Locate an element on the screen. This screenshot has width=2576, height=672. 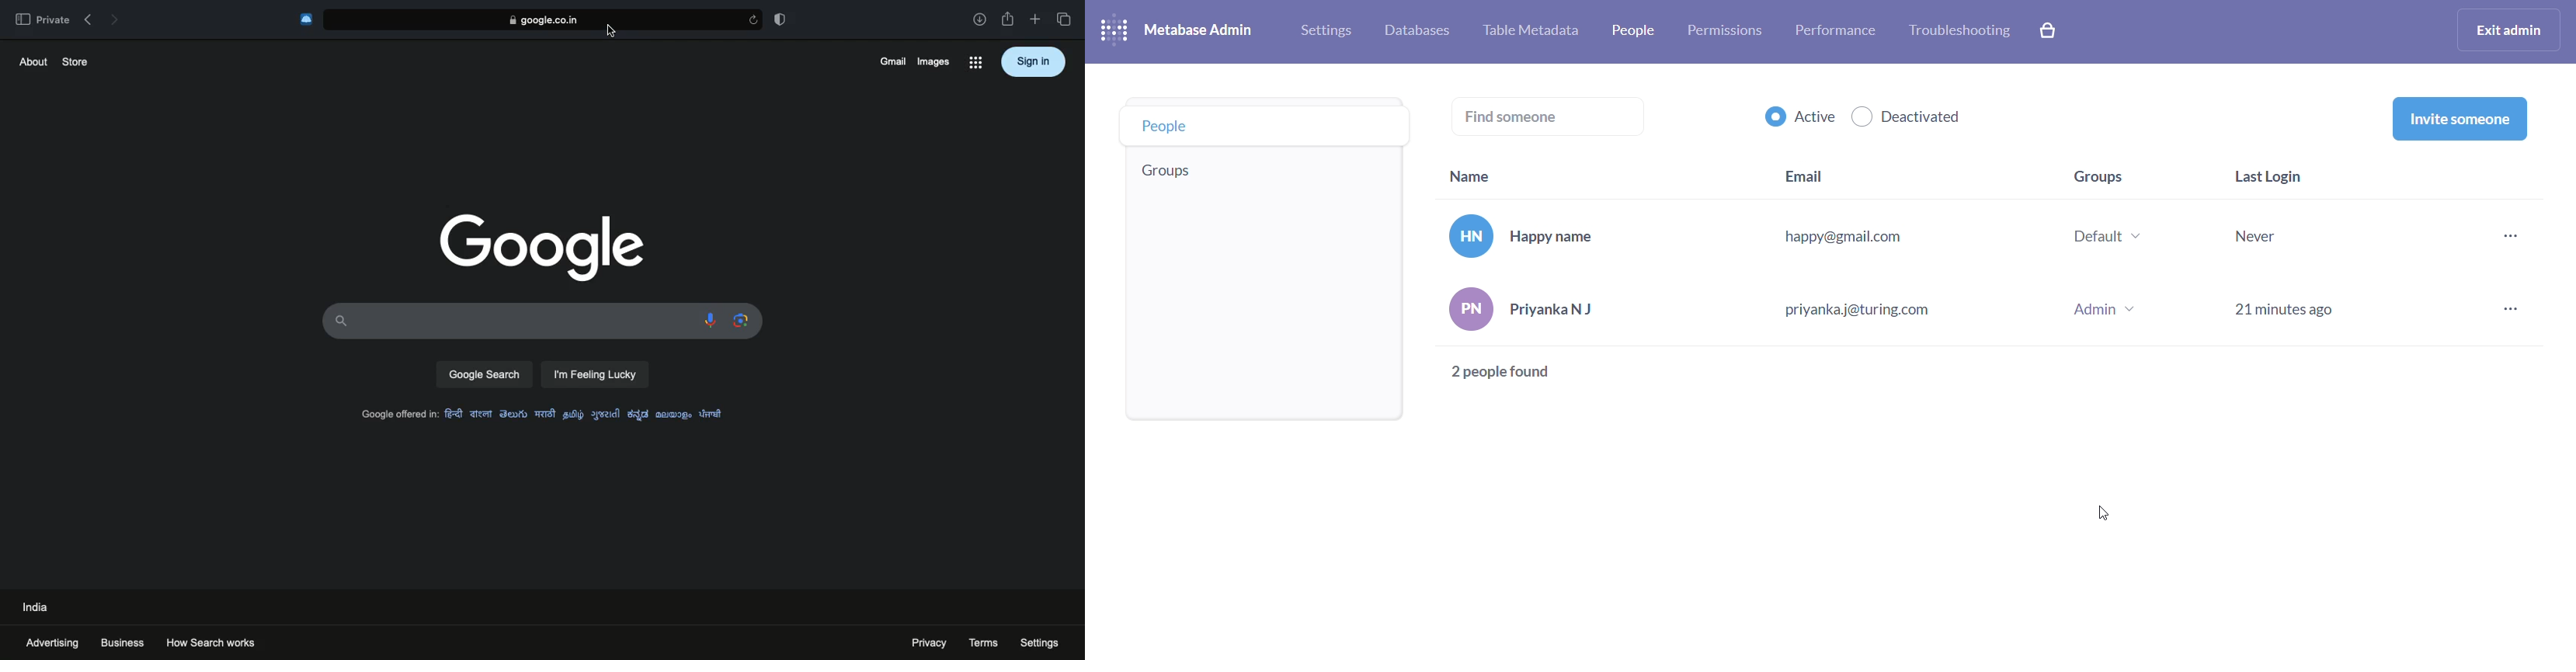
find someone is located at coordinates (1551, 116).